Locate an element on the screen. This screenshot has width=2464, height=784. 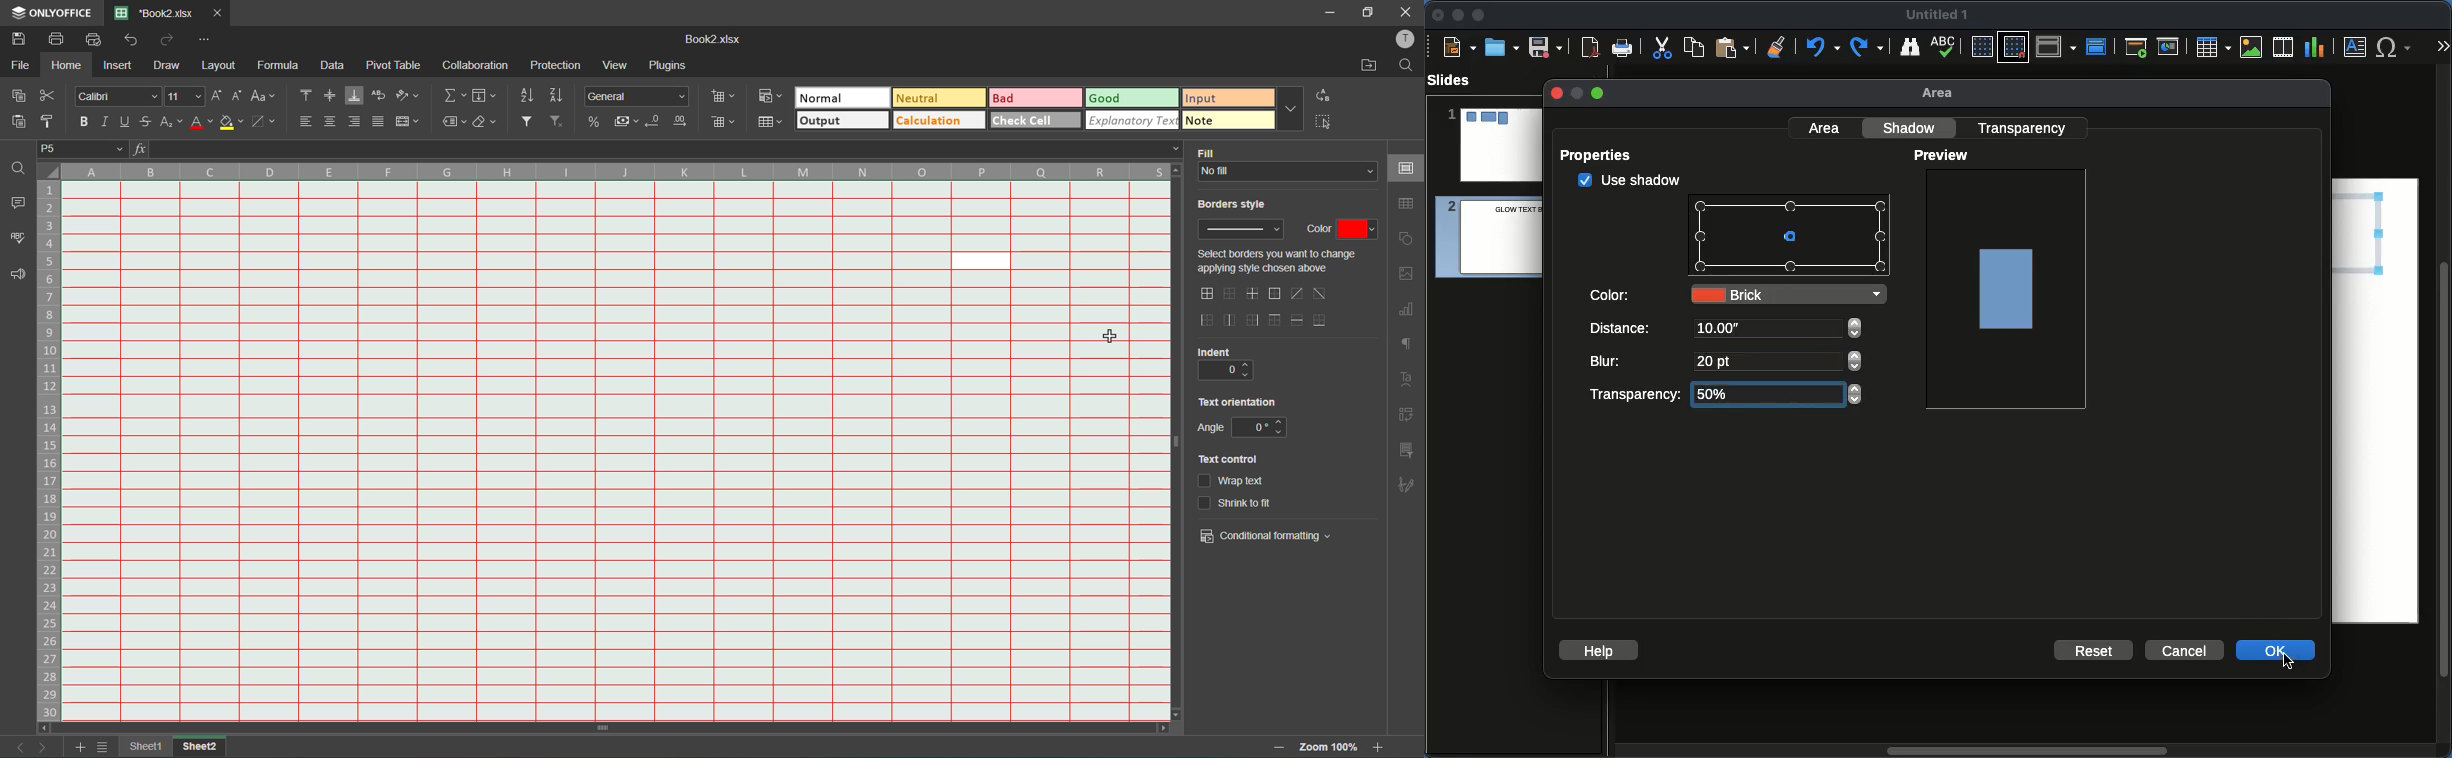
pivot table is located at coordinates (395, 65).